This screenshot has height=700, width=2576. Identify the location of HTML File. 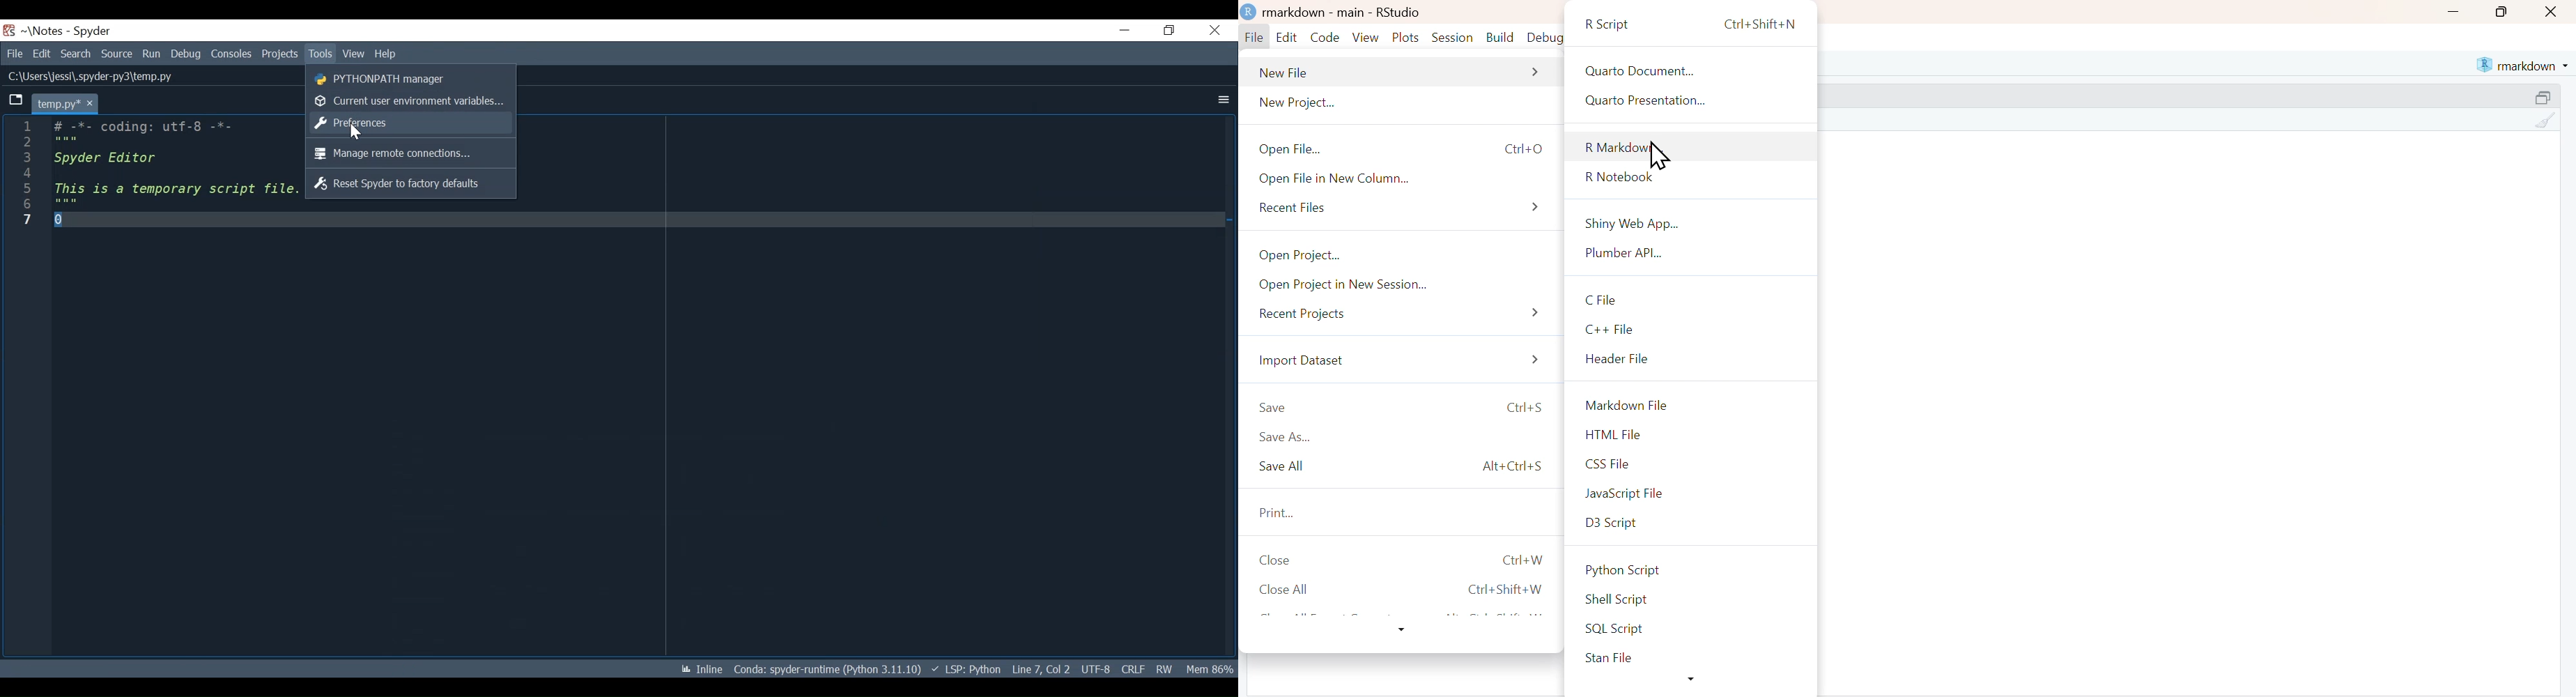
(1690, 433).